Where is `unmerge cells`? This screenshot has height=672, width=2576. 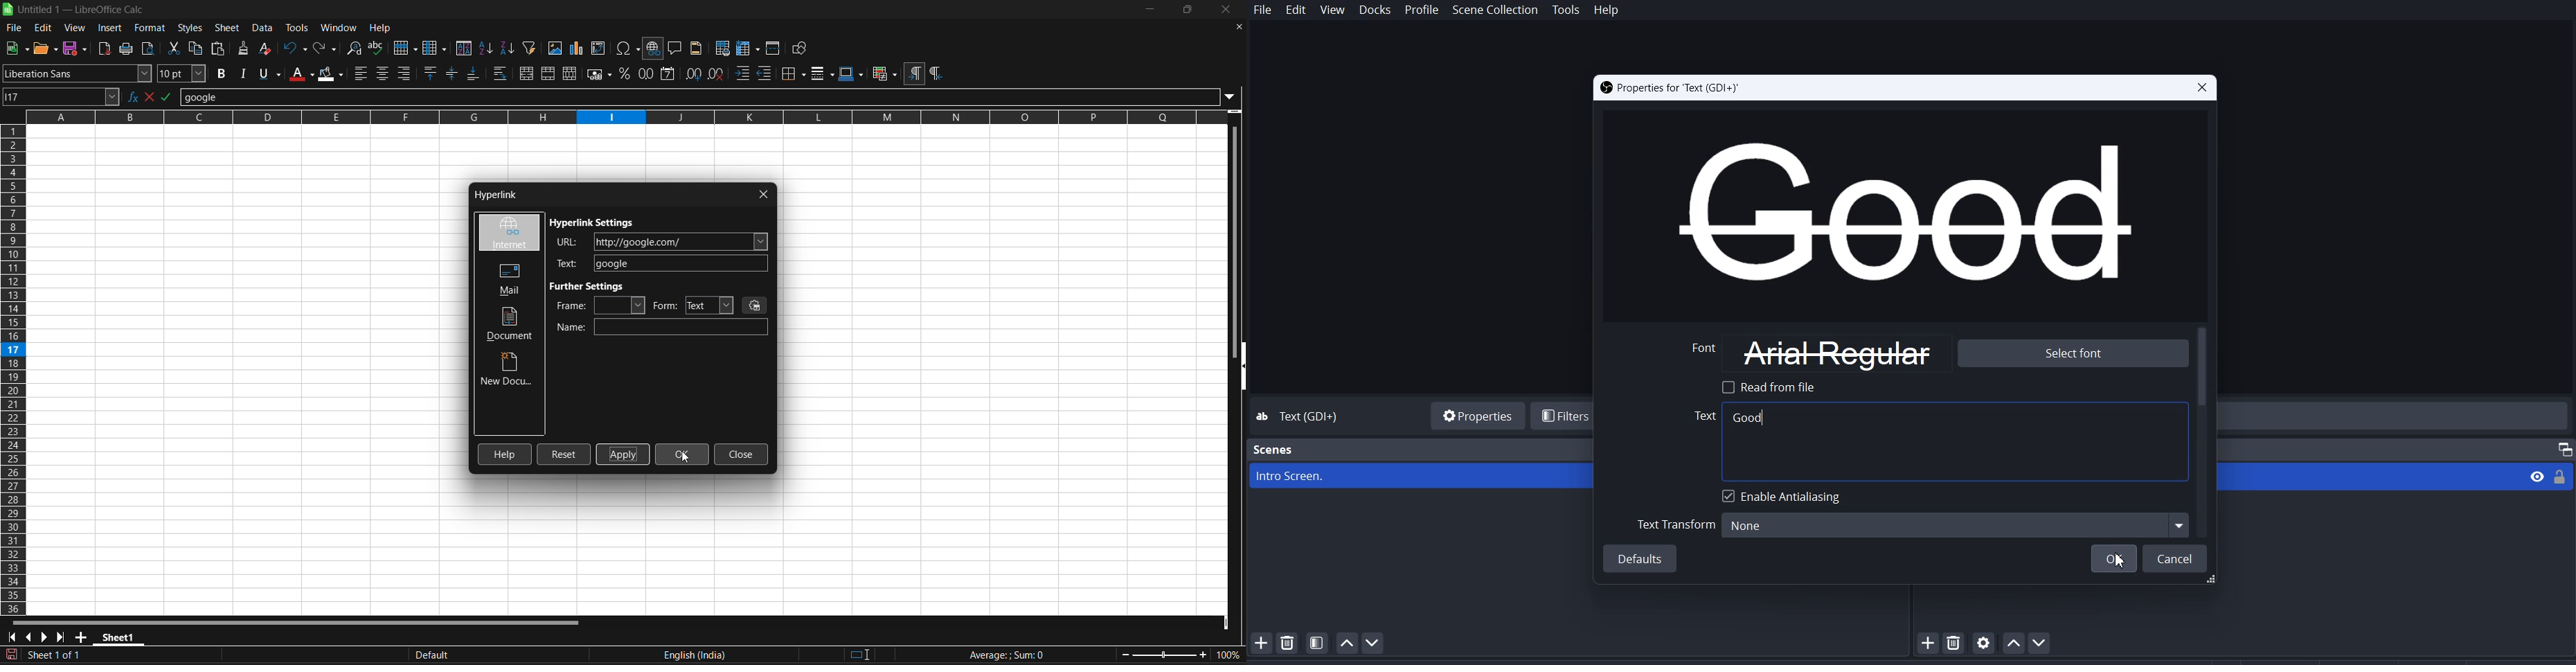 unmerge cells is located at coordinates (571, 73).